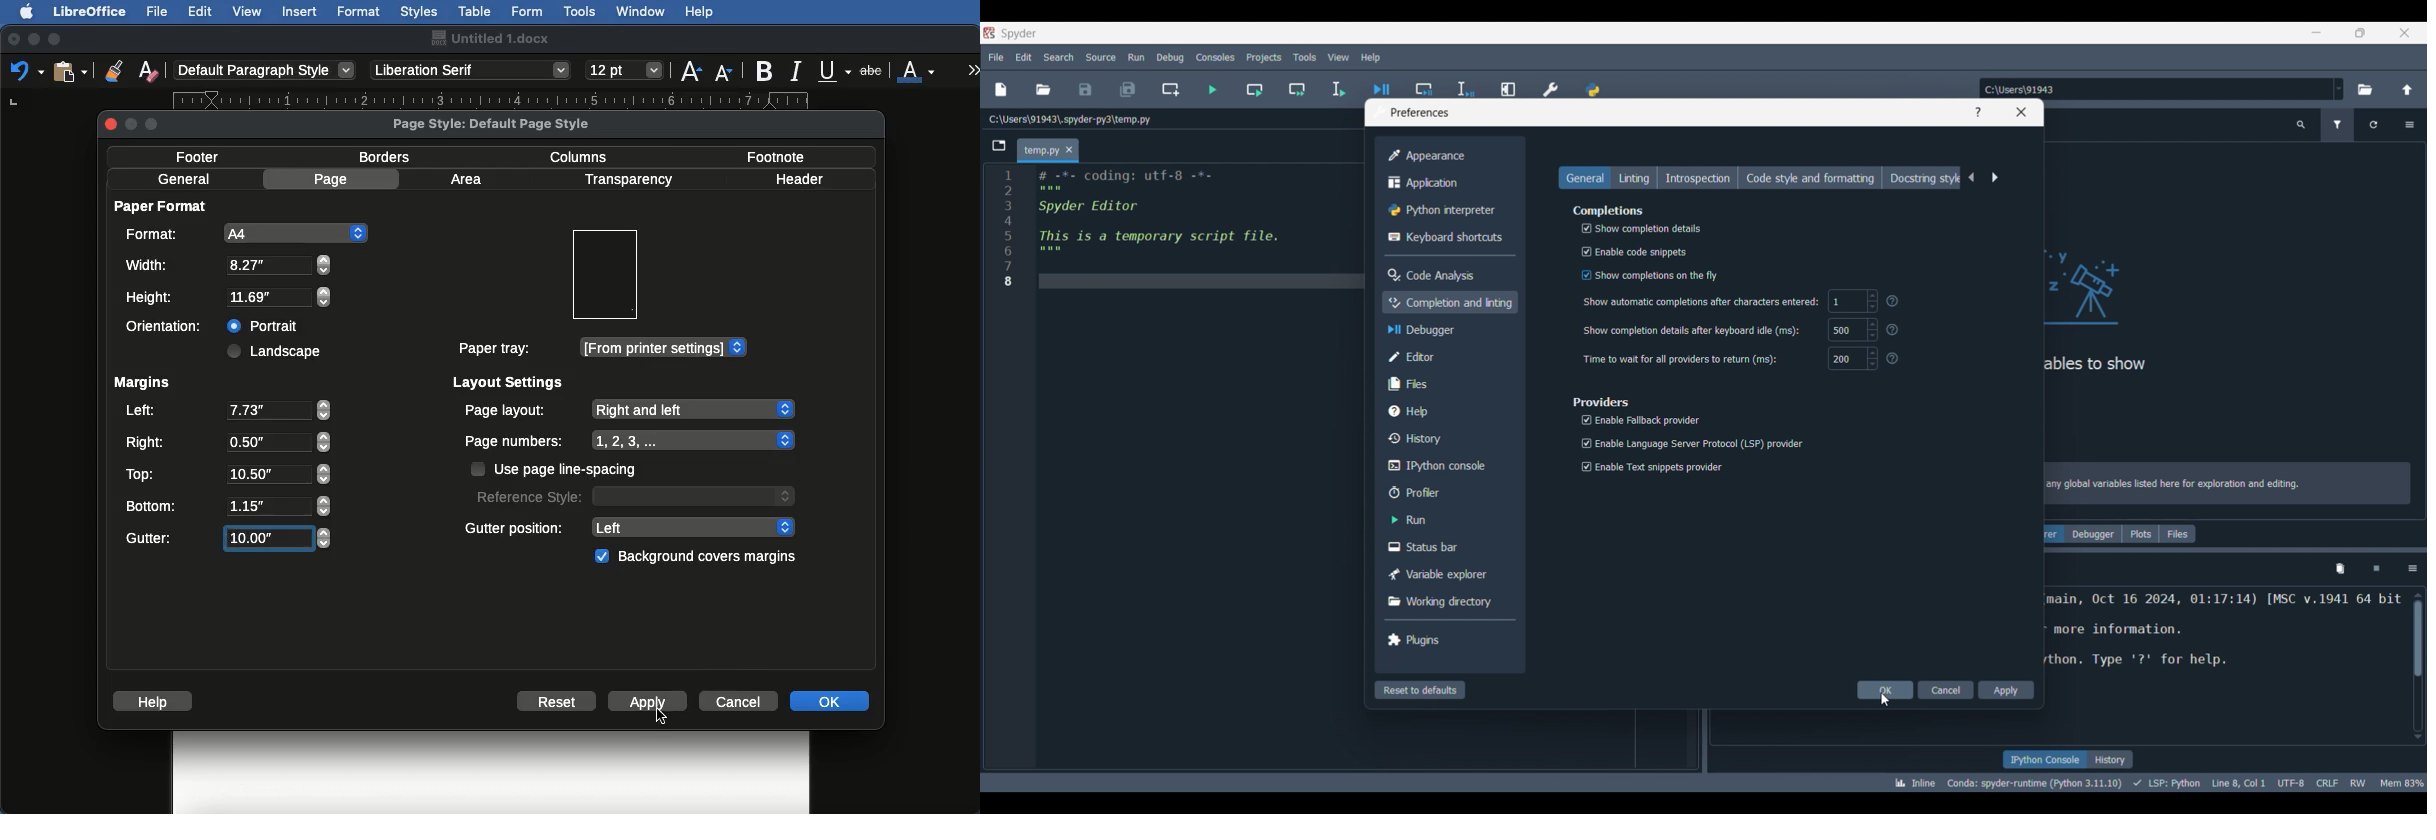  Describe the element at coordinates (1181, 227) in the screenshot. I see `Current code` at that location.